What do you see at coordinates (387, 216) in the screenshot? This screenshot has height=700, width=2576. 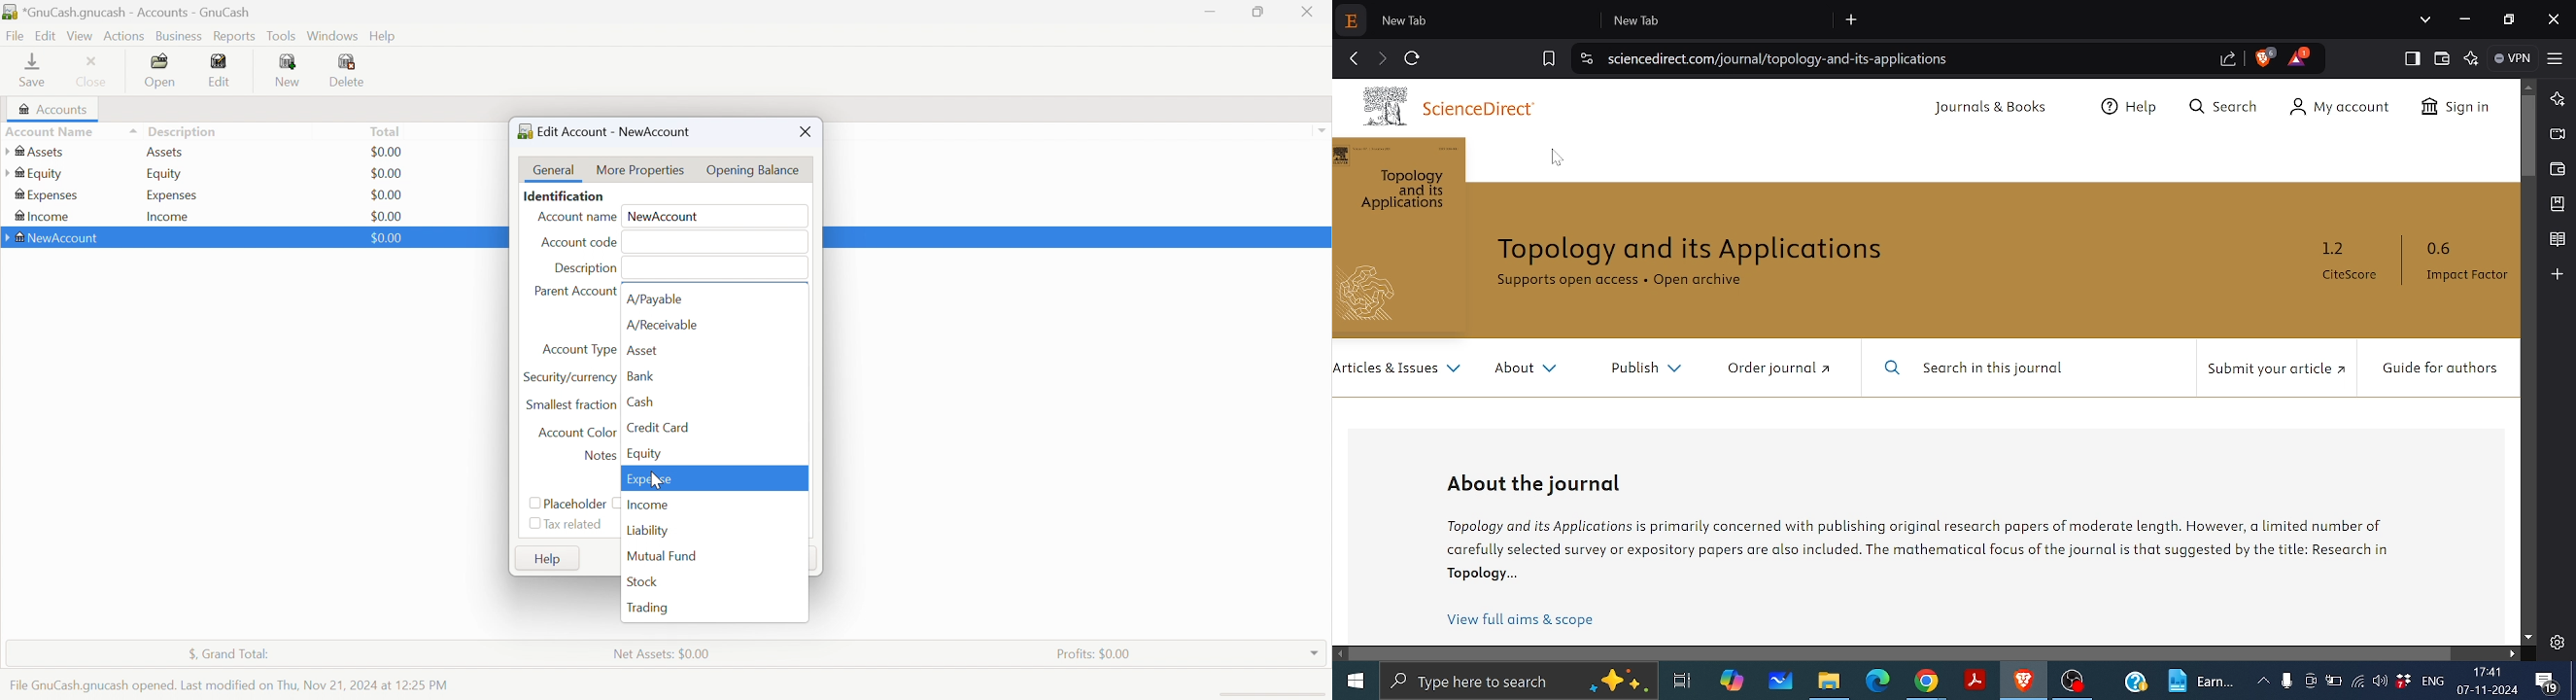 I see `$0.00` at bounding box center [387, 216].